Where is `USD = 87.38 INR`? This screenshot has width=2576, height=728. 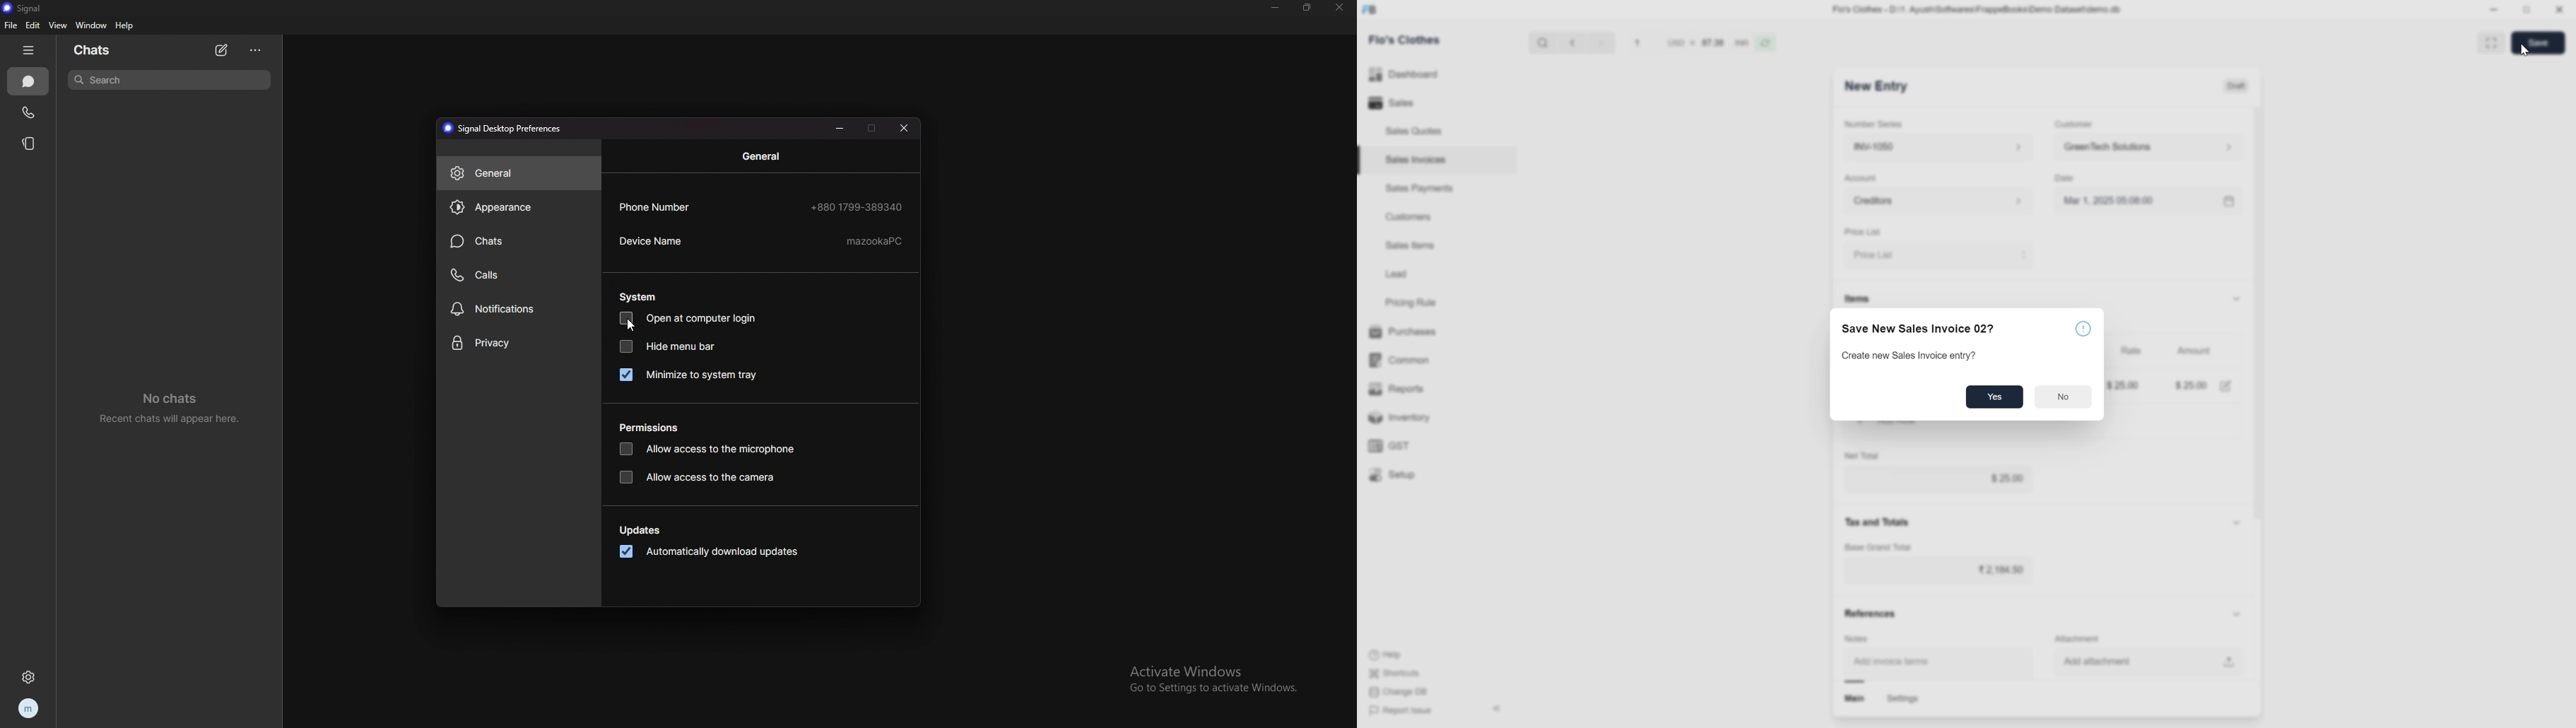 USD = 87.38 INR is located at coordinates (1688, 45).